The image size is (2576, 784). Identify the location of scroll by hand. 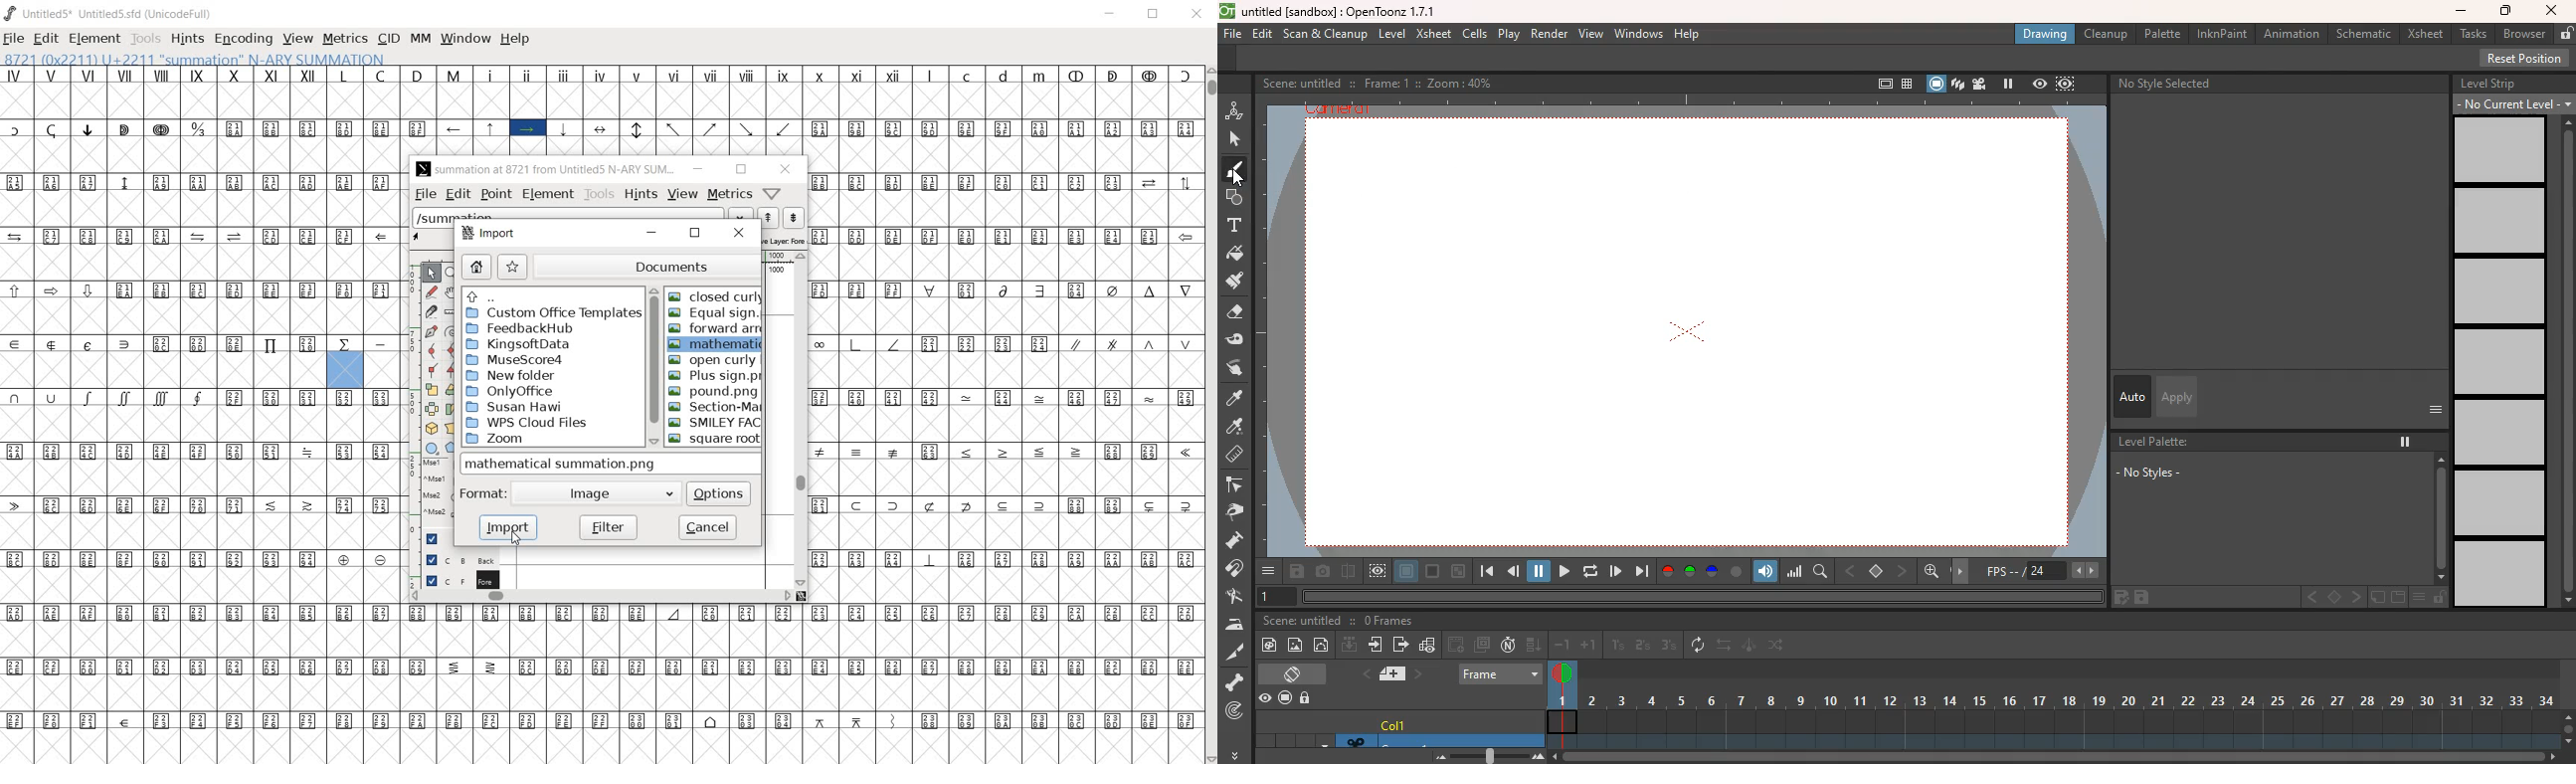
(452, 292).